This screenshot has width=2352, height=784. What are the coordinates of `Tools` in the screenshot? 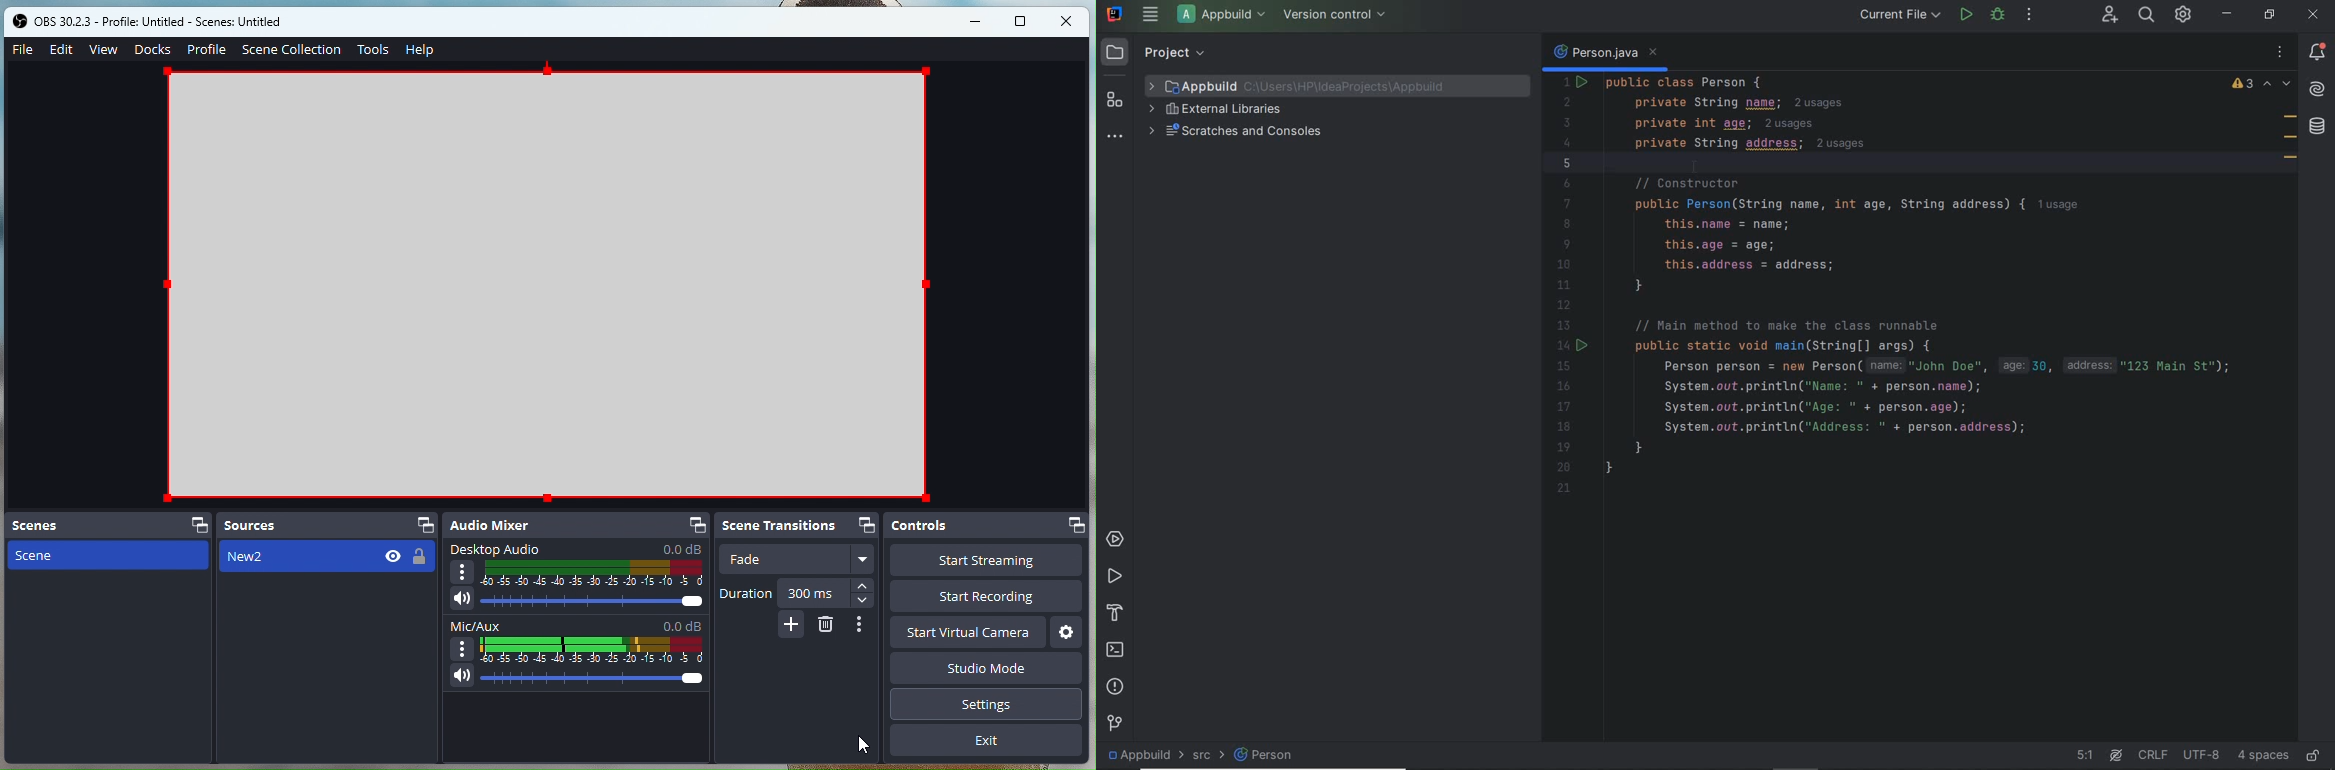 It's located at (376, 49).